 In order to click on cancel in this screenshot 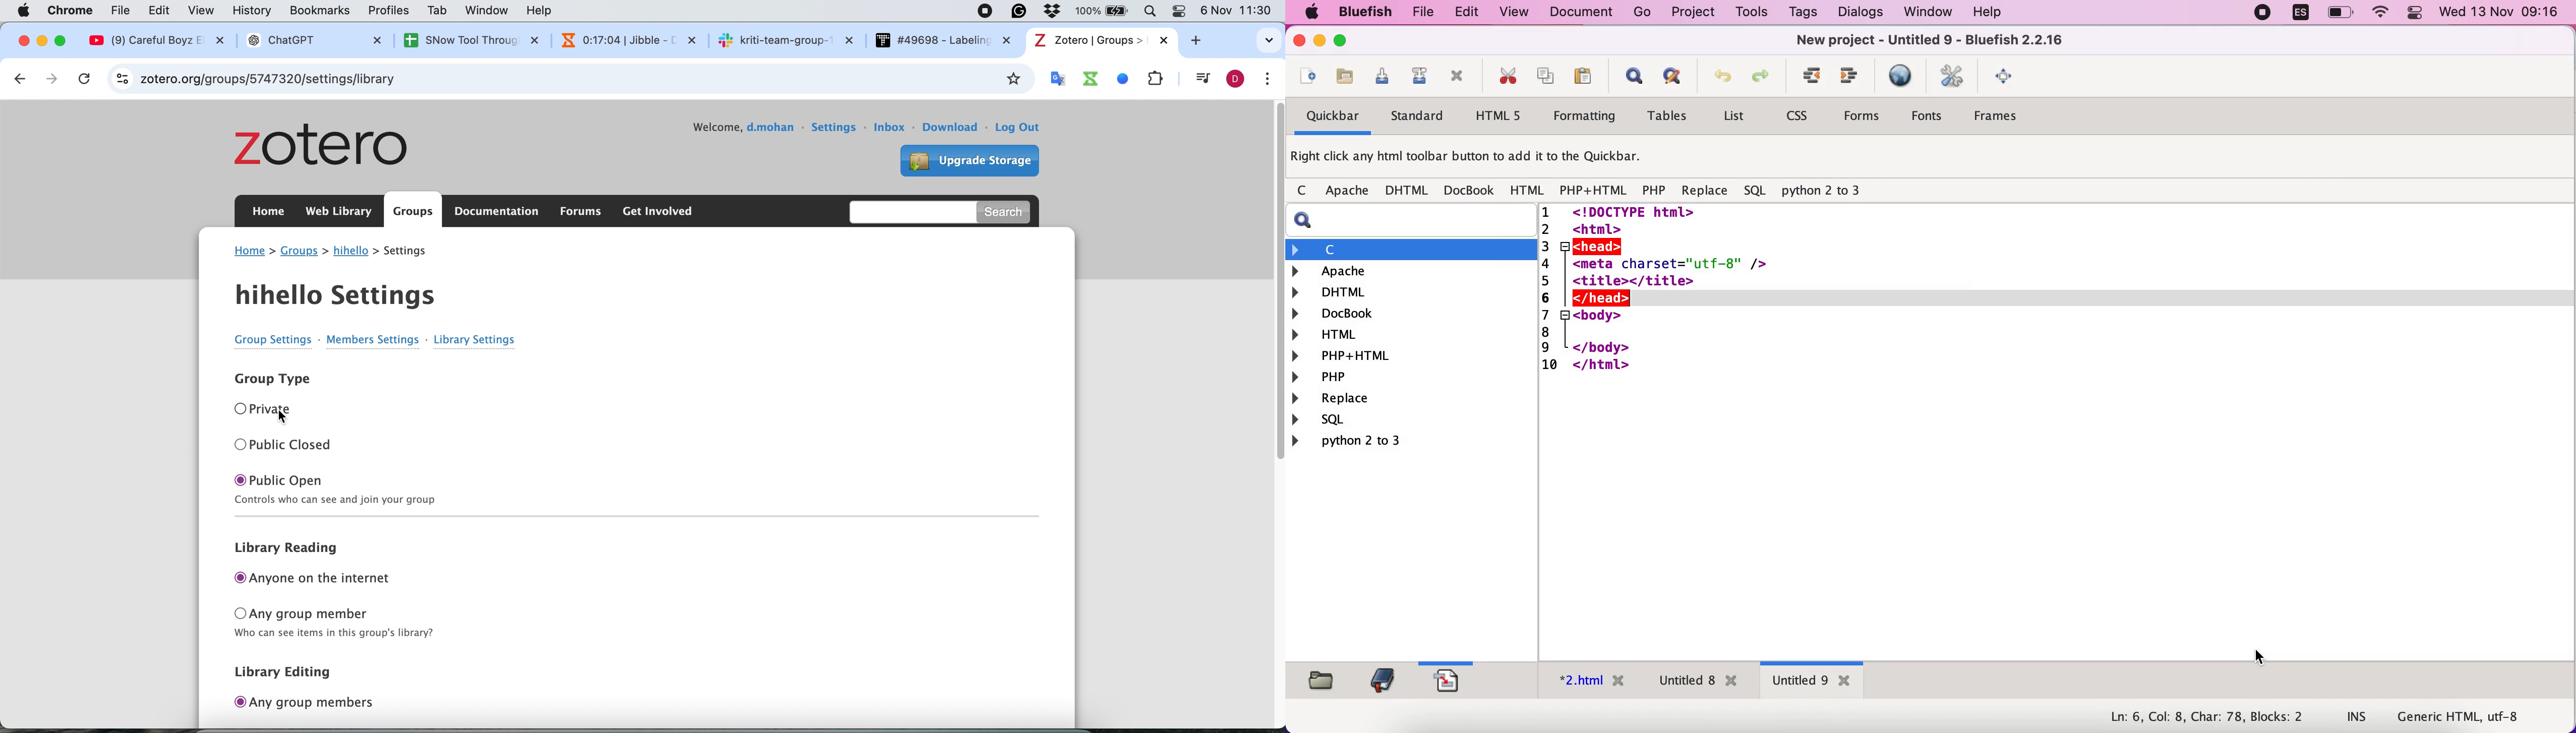, I will do `click(87, 79)`.